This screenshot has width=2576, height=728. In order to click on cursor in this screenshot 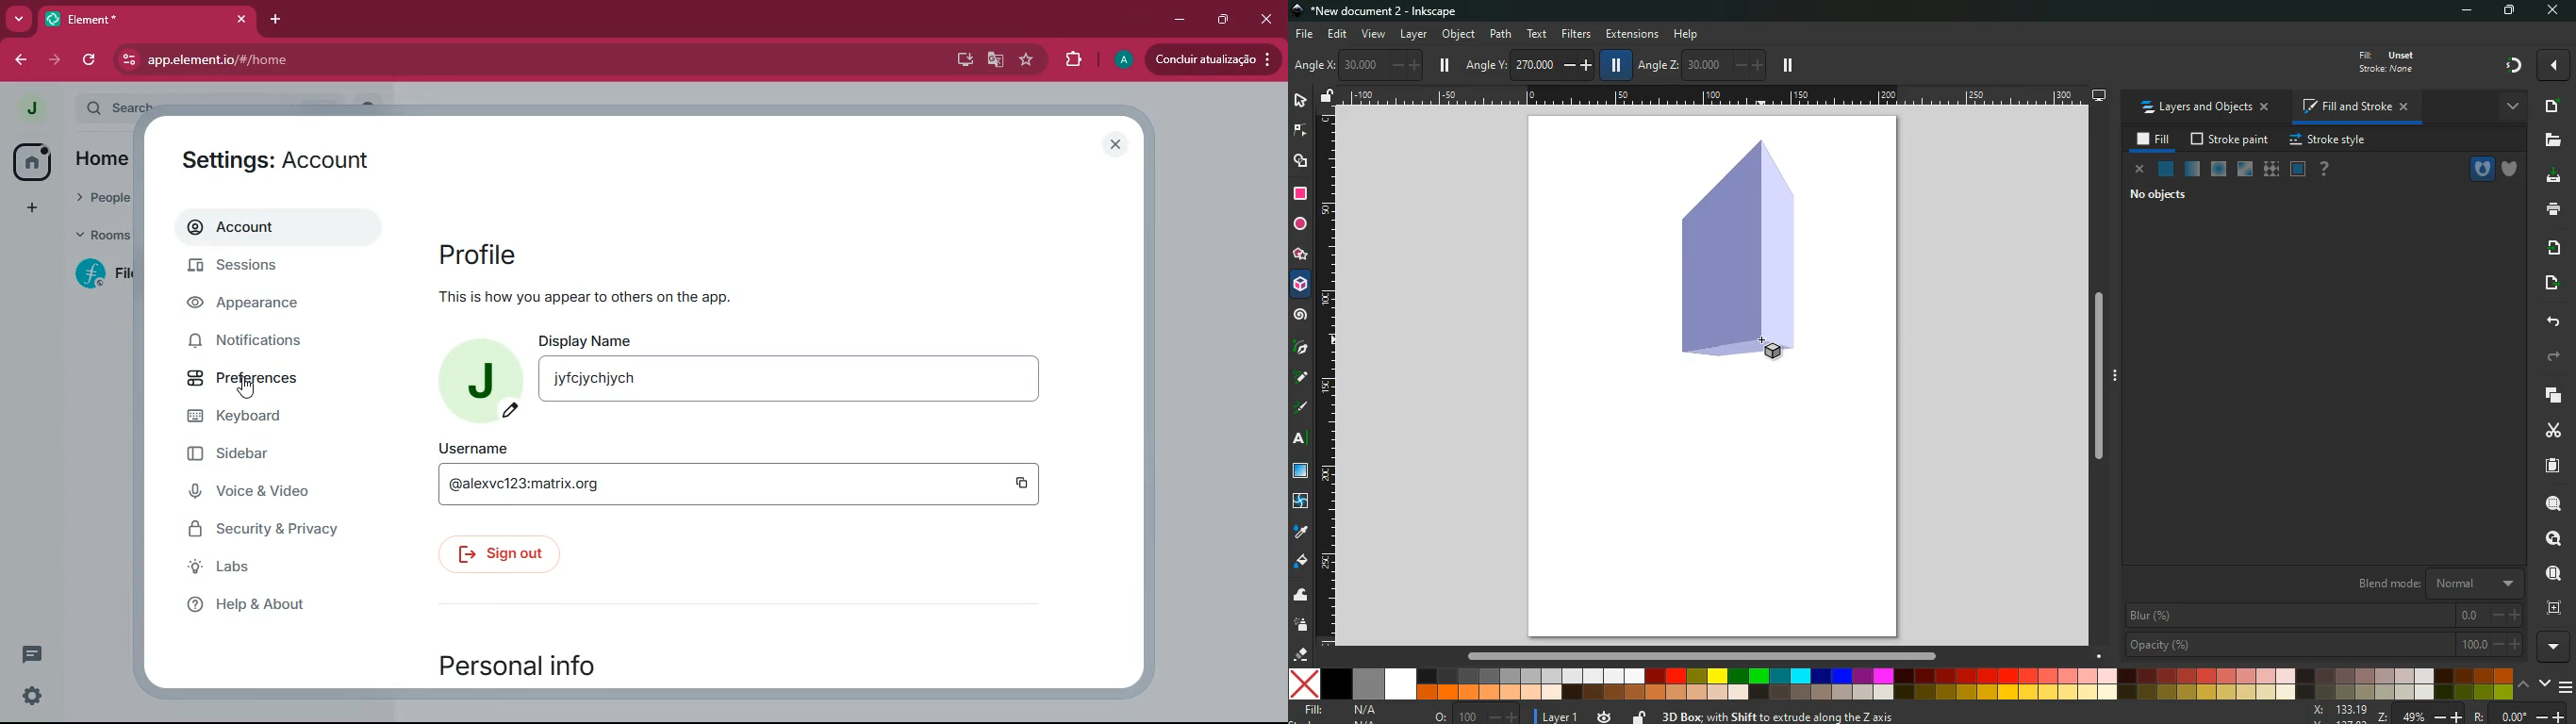, I will do `click(255, 394)`.